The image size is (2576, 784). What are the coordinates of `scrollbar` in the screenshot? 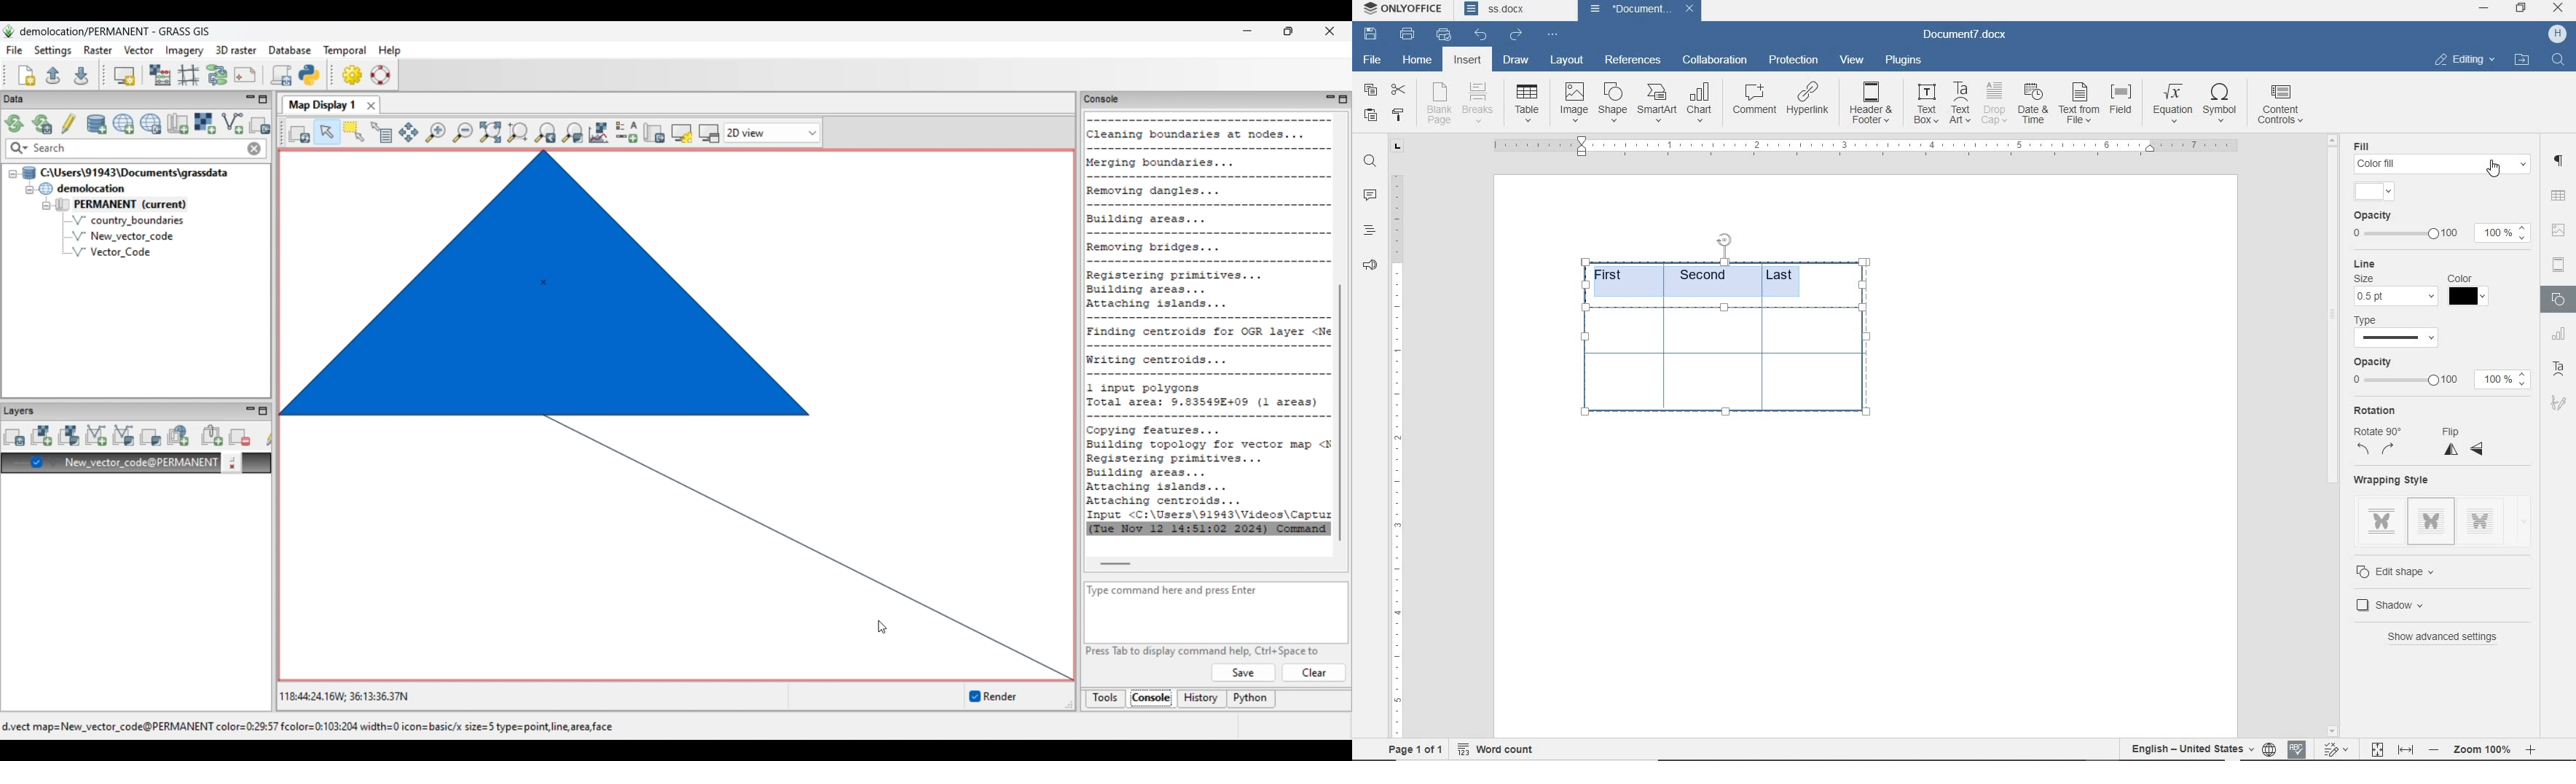 It's located at (2333, 435).